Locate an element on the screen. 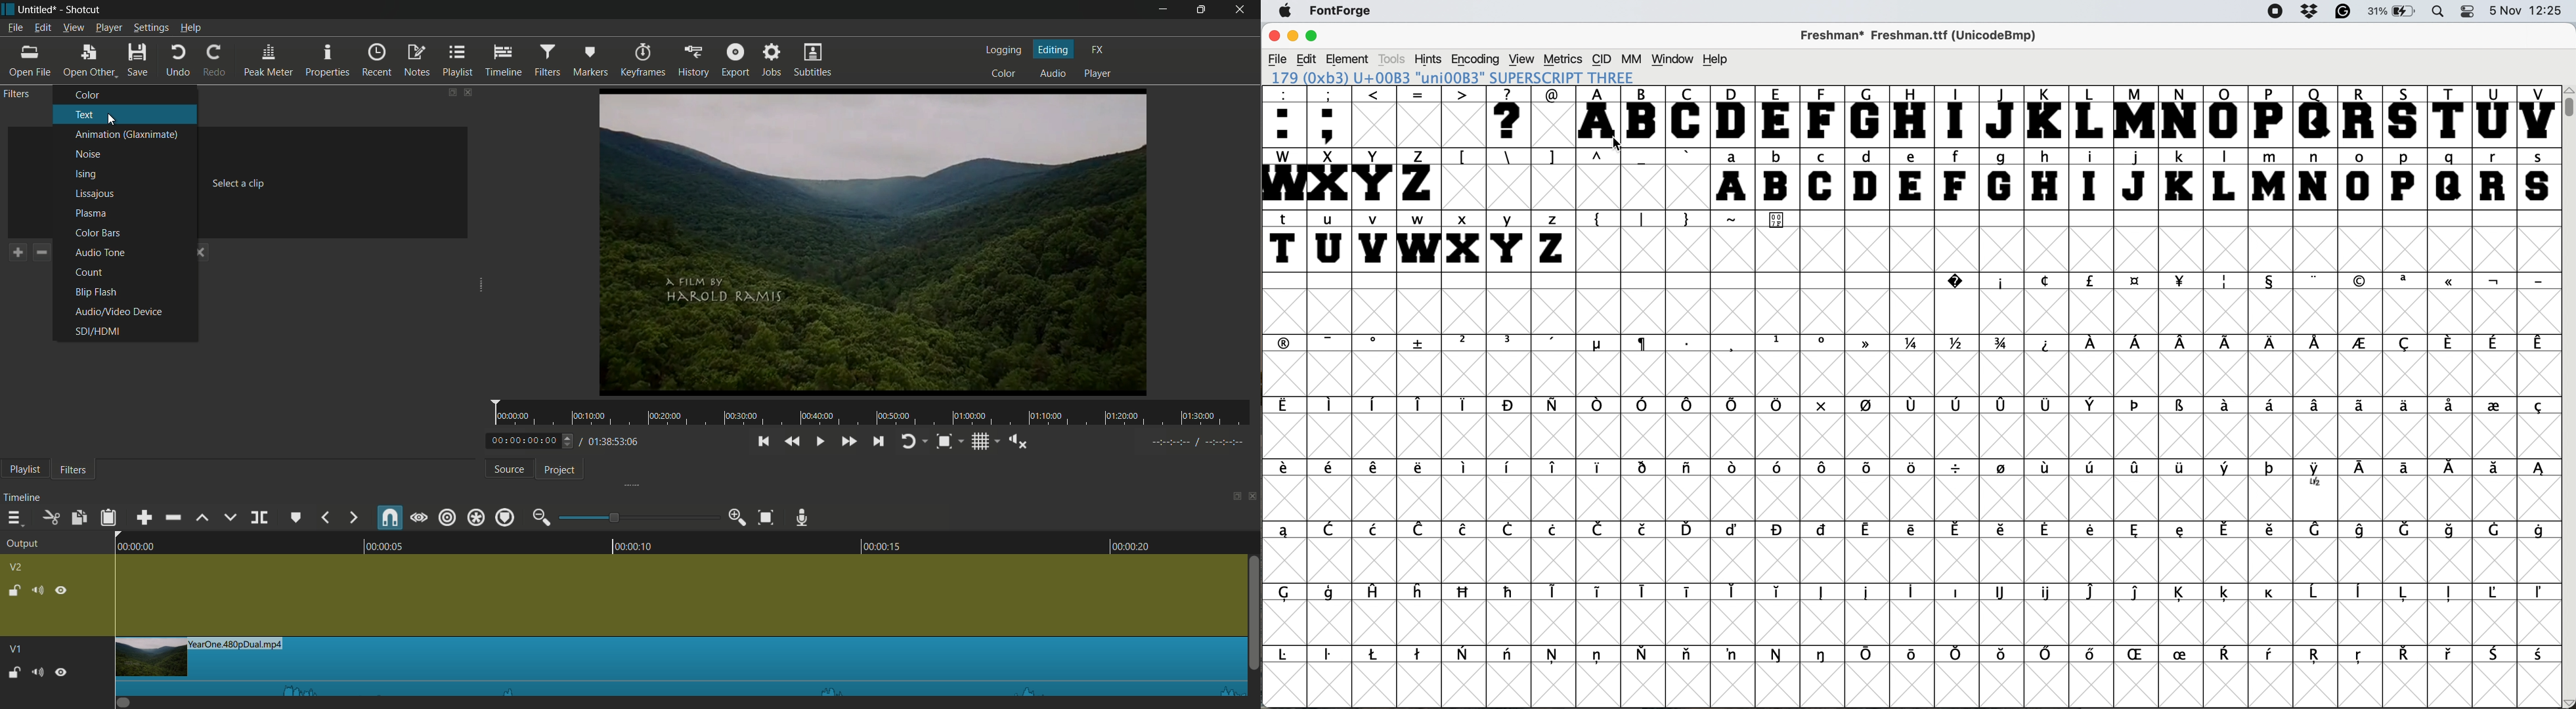  add a filter is located at coordinates (17, 252).